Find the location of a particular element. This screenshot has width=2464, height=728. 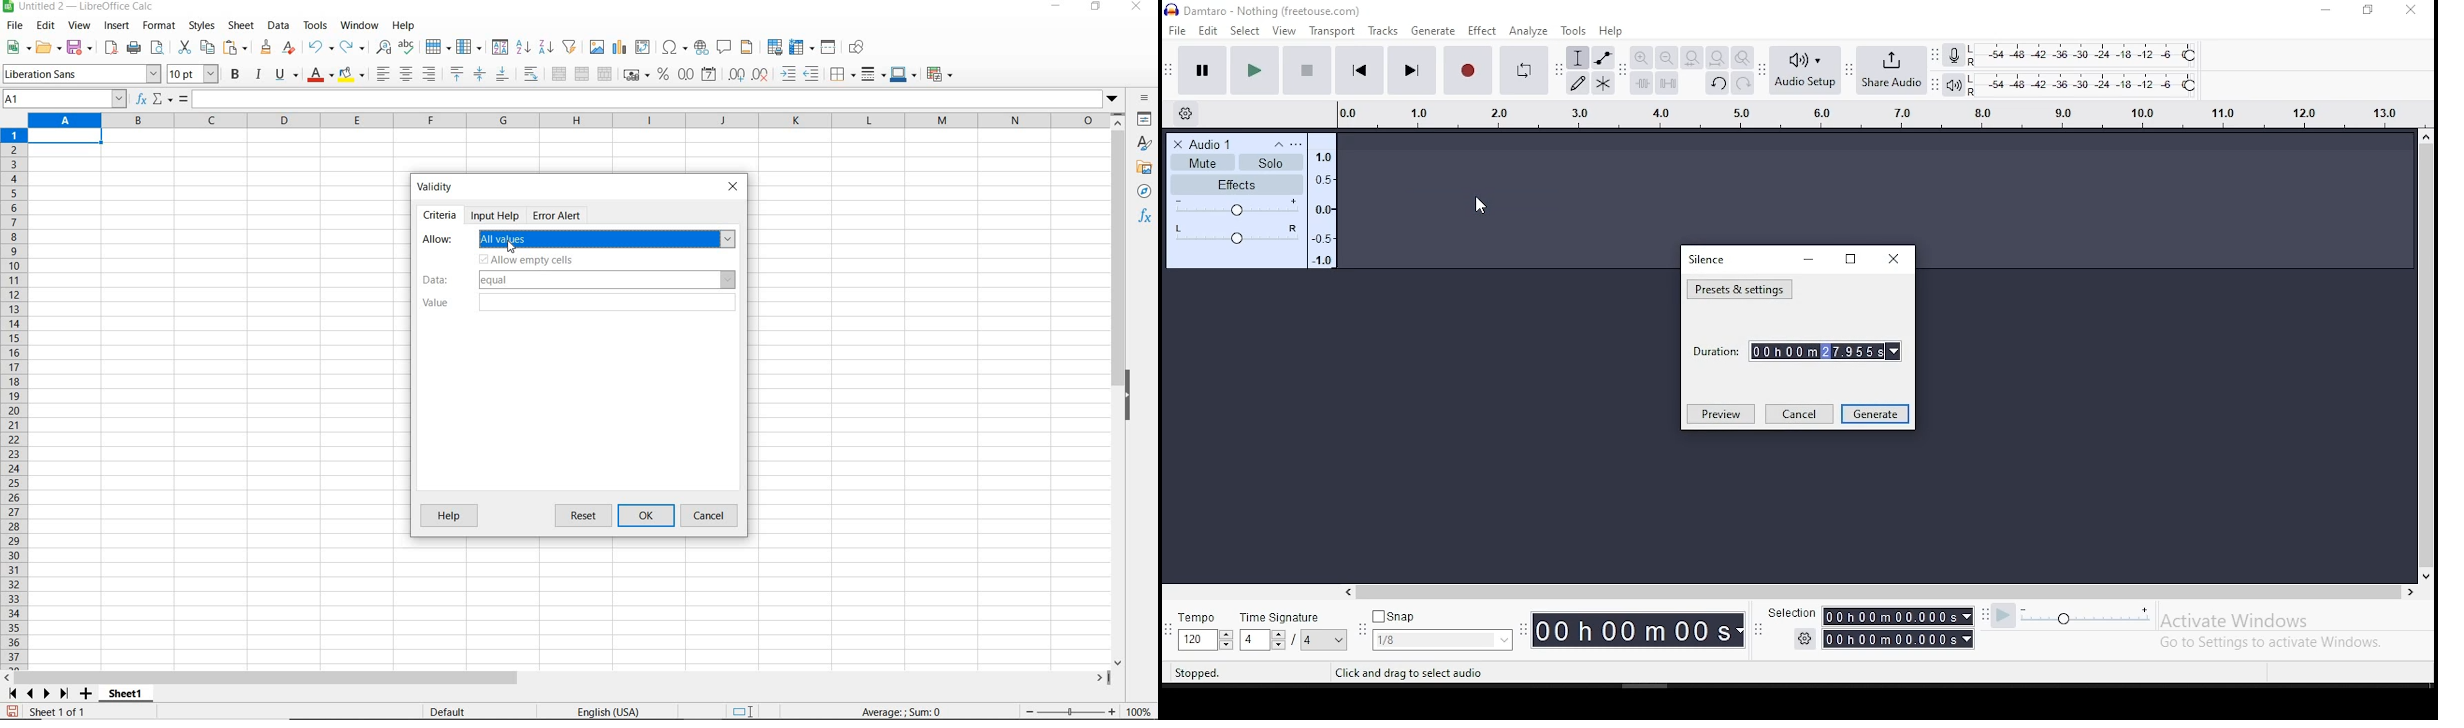

align bottom is located at coordinates (501, 76).